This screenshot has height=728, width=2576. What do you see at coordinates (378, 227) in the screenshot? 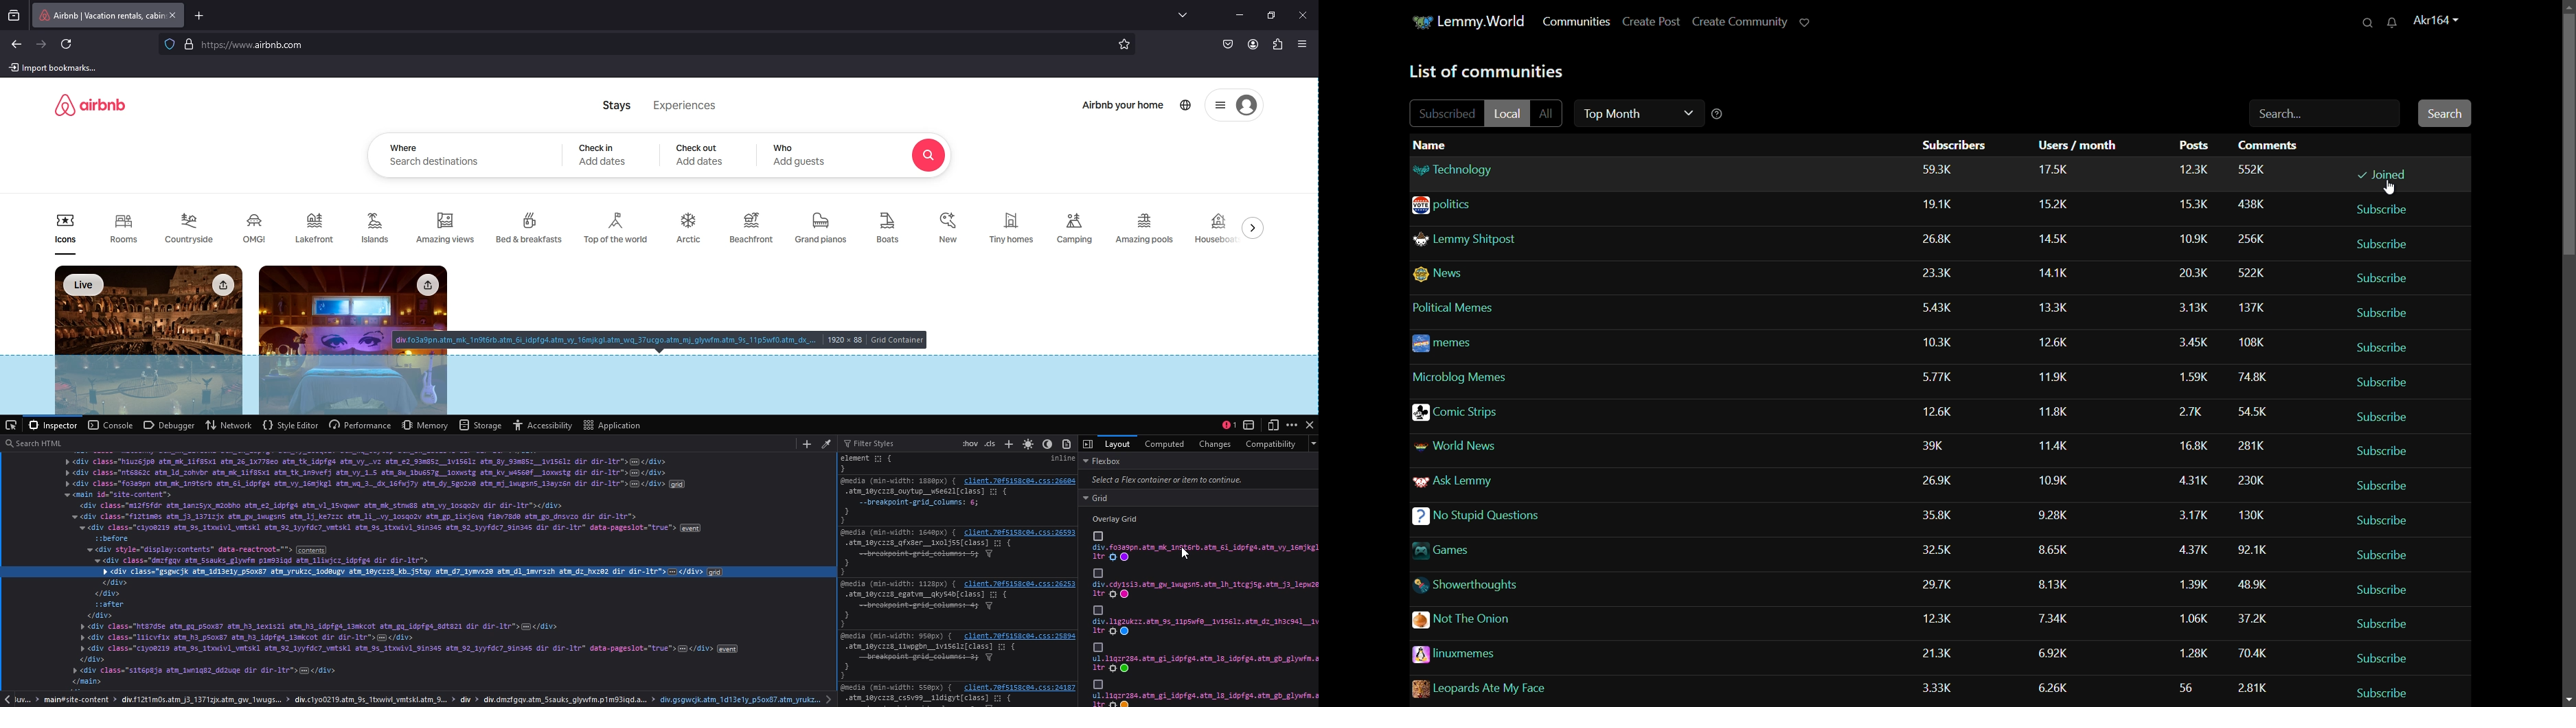
I see `Islands` at bounding box center [378, 227].